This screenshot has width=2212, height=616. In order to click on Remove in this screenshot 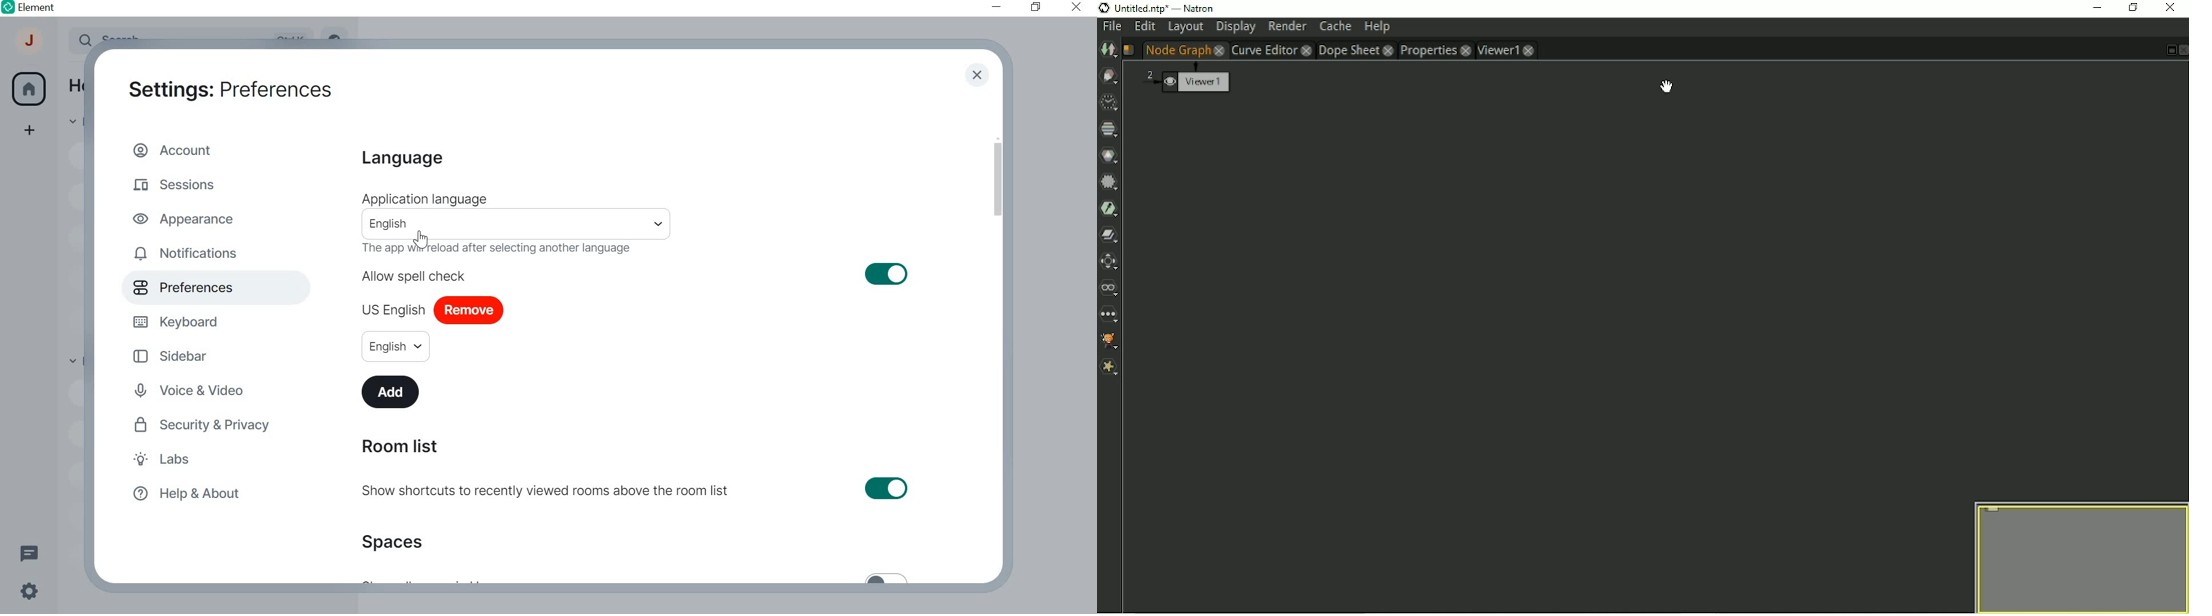, I will do `click(469, 311)`.